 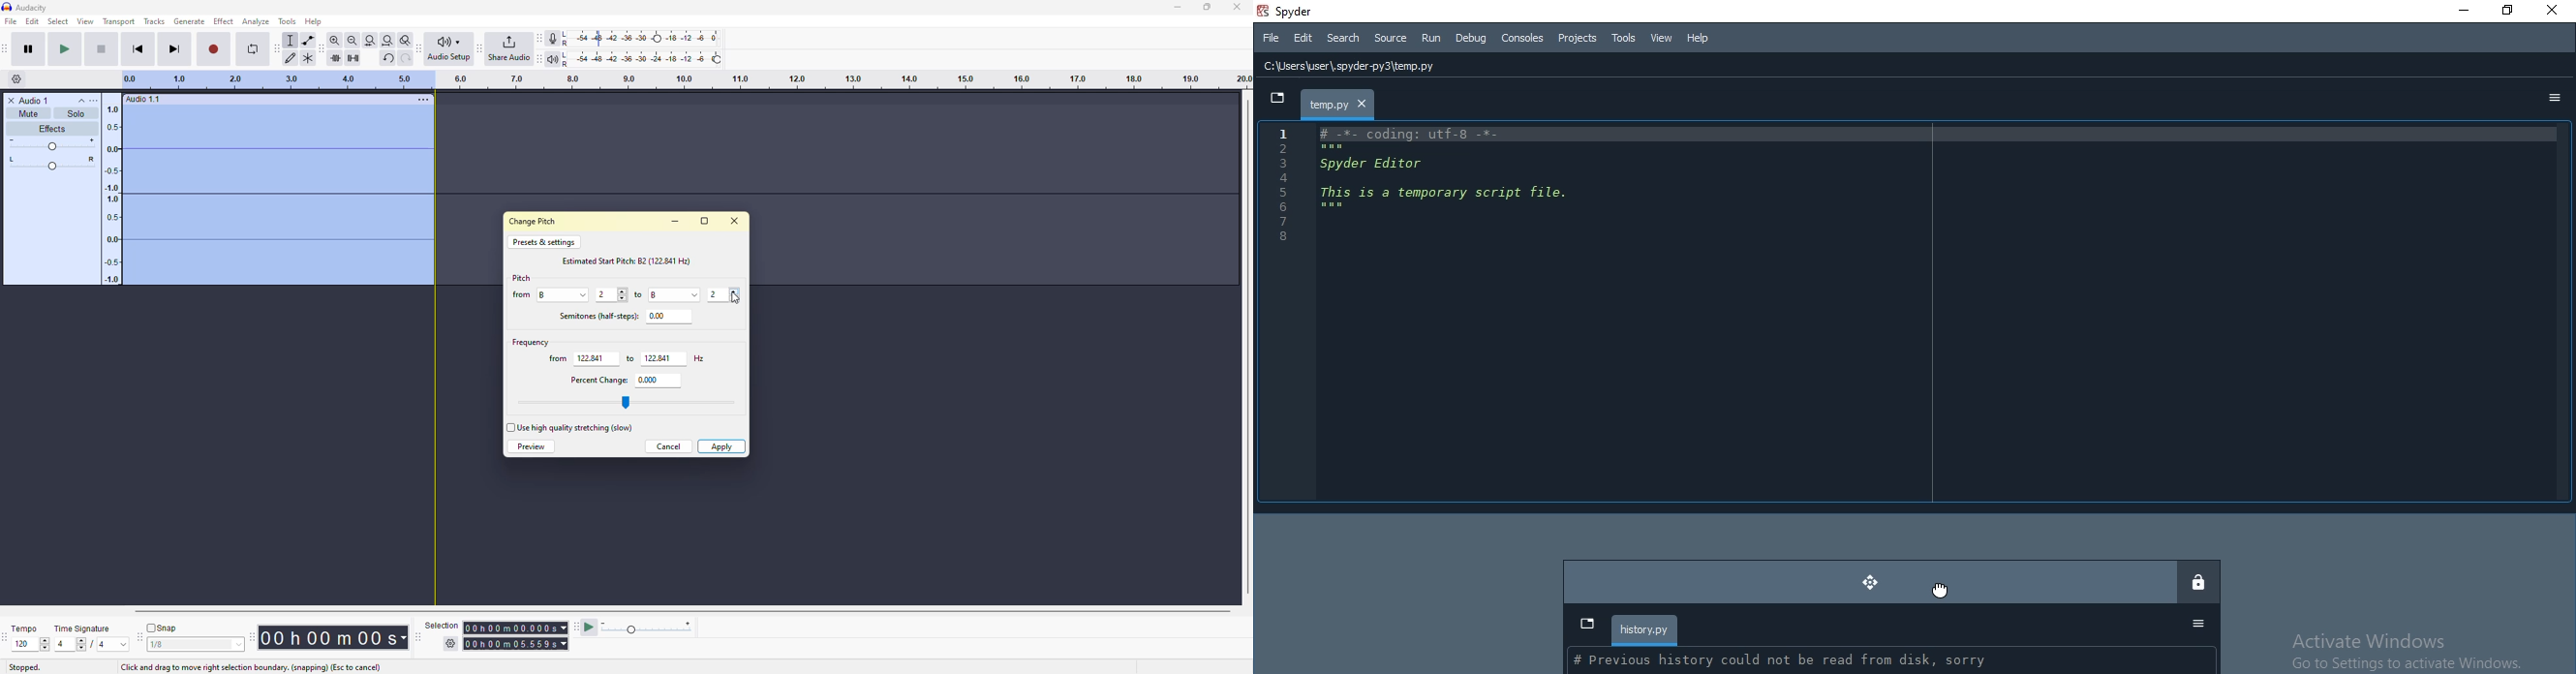 I want to click on Source, so click(x=1392, y=38).